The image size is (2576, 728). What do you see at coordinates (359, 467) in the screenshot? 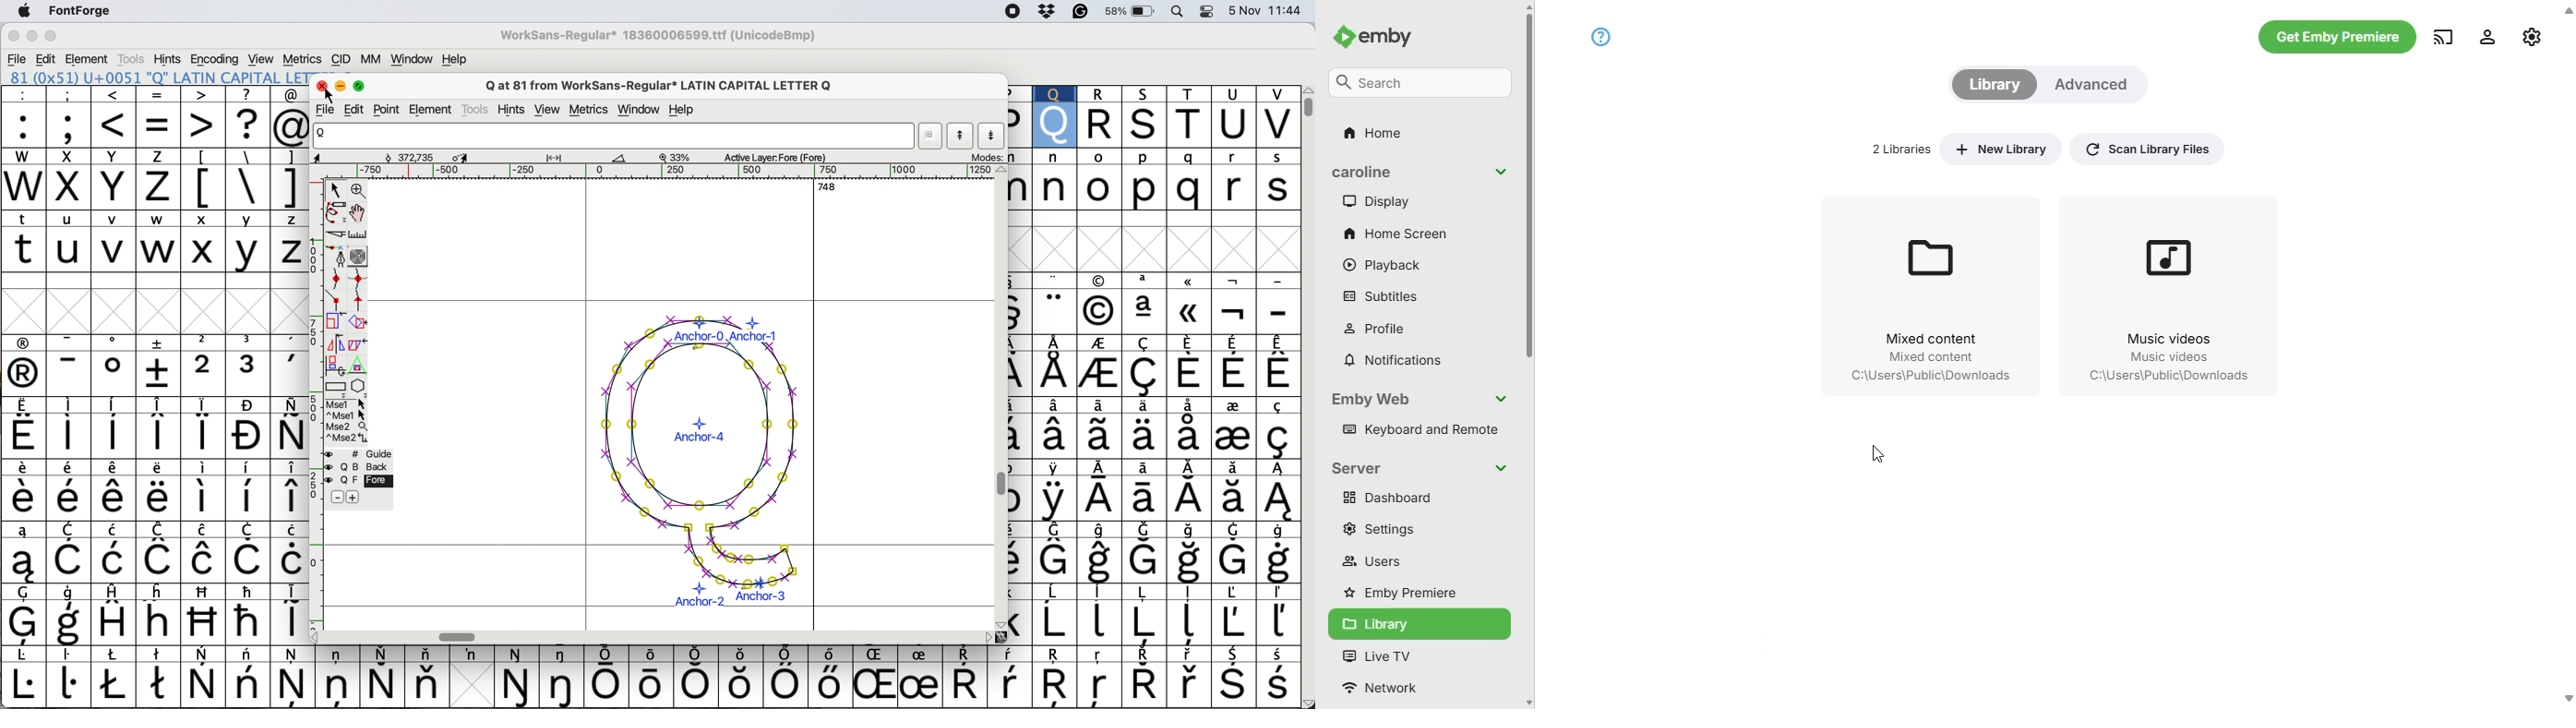
I see `back` at bounding box center [359, 467].